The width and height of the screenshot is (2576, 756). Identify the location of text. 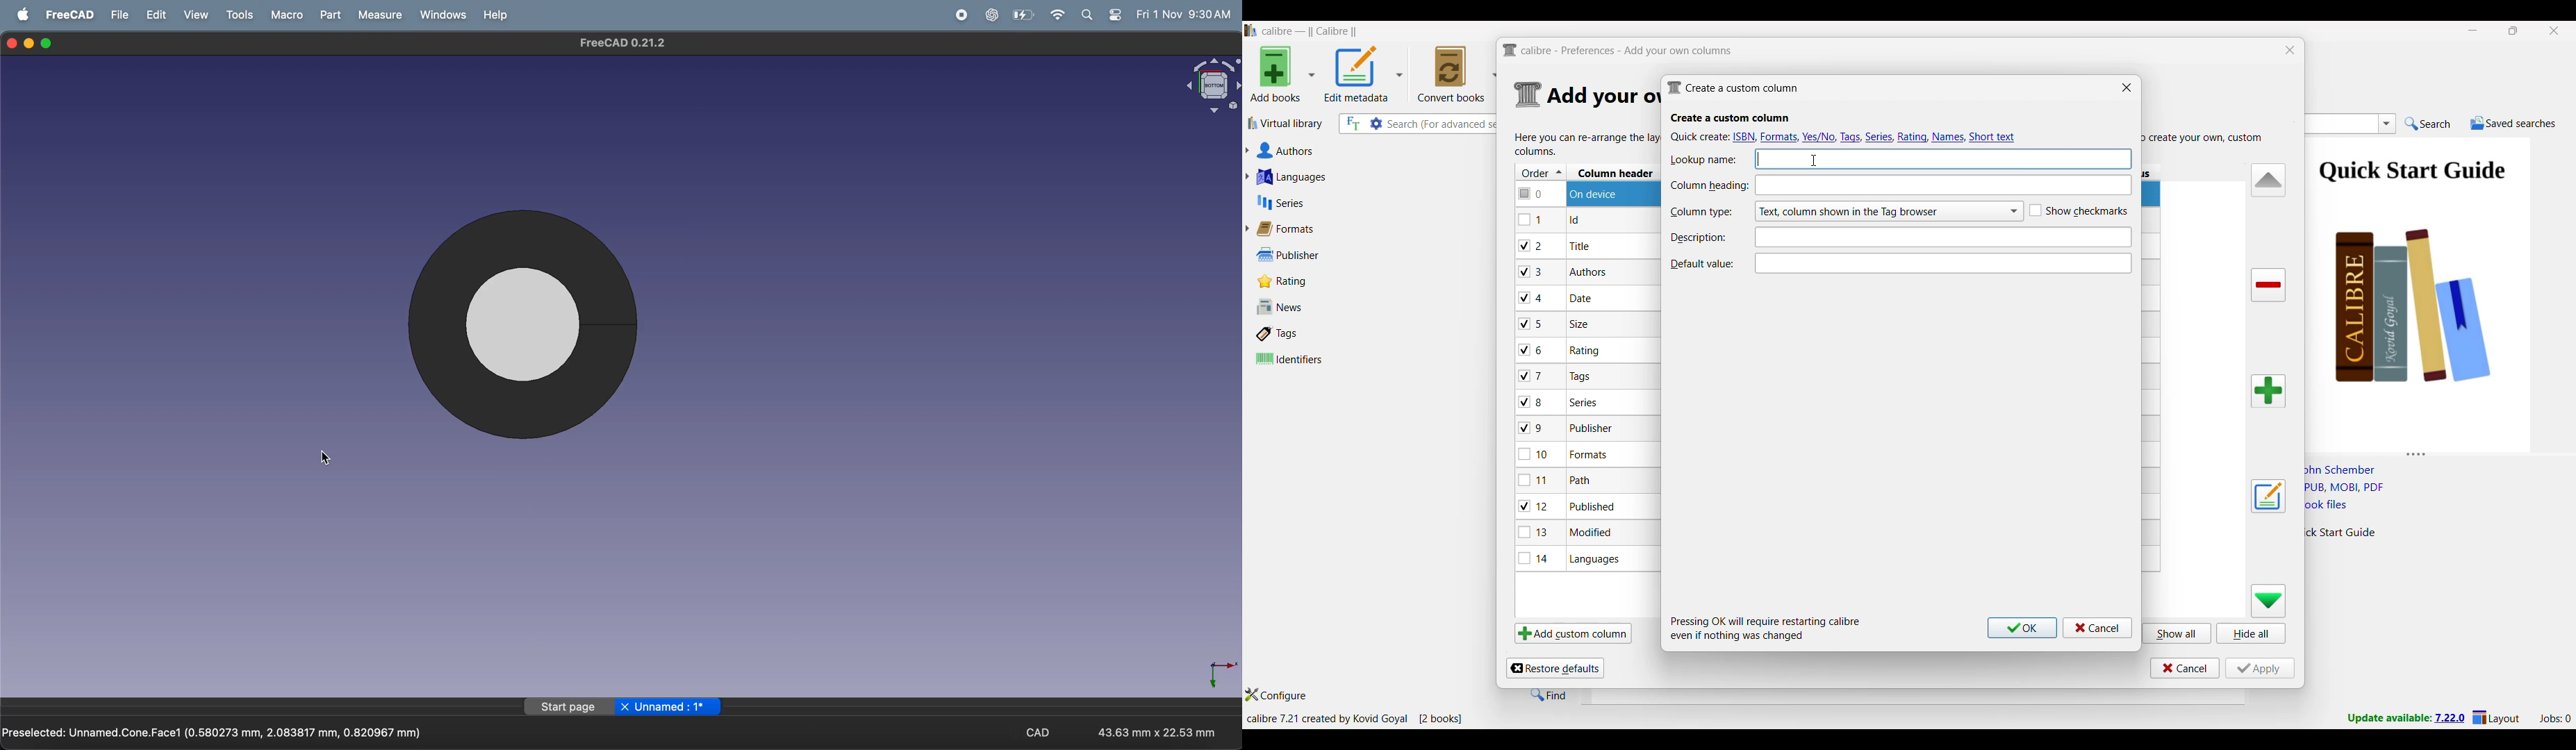
(1946, 157).